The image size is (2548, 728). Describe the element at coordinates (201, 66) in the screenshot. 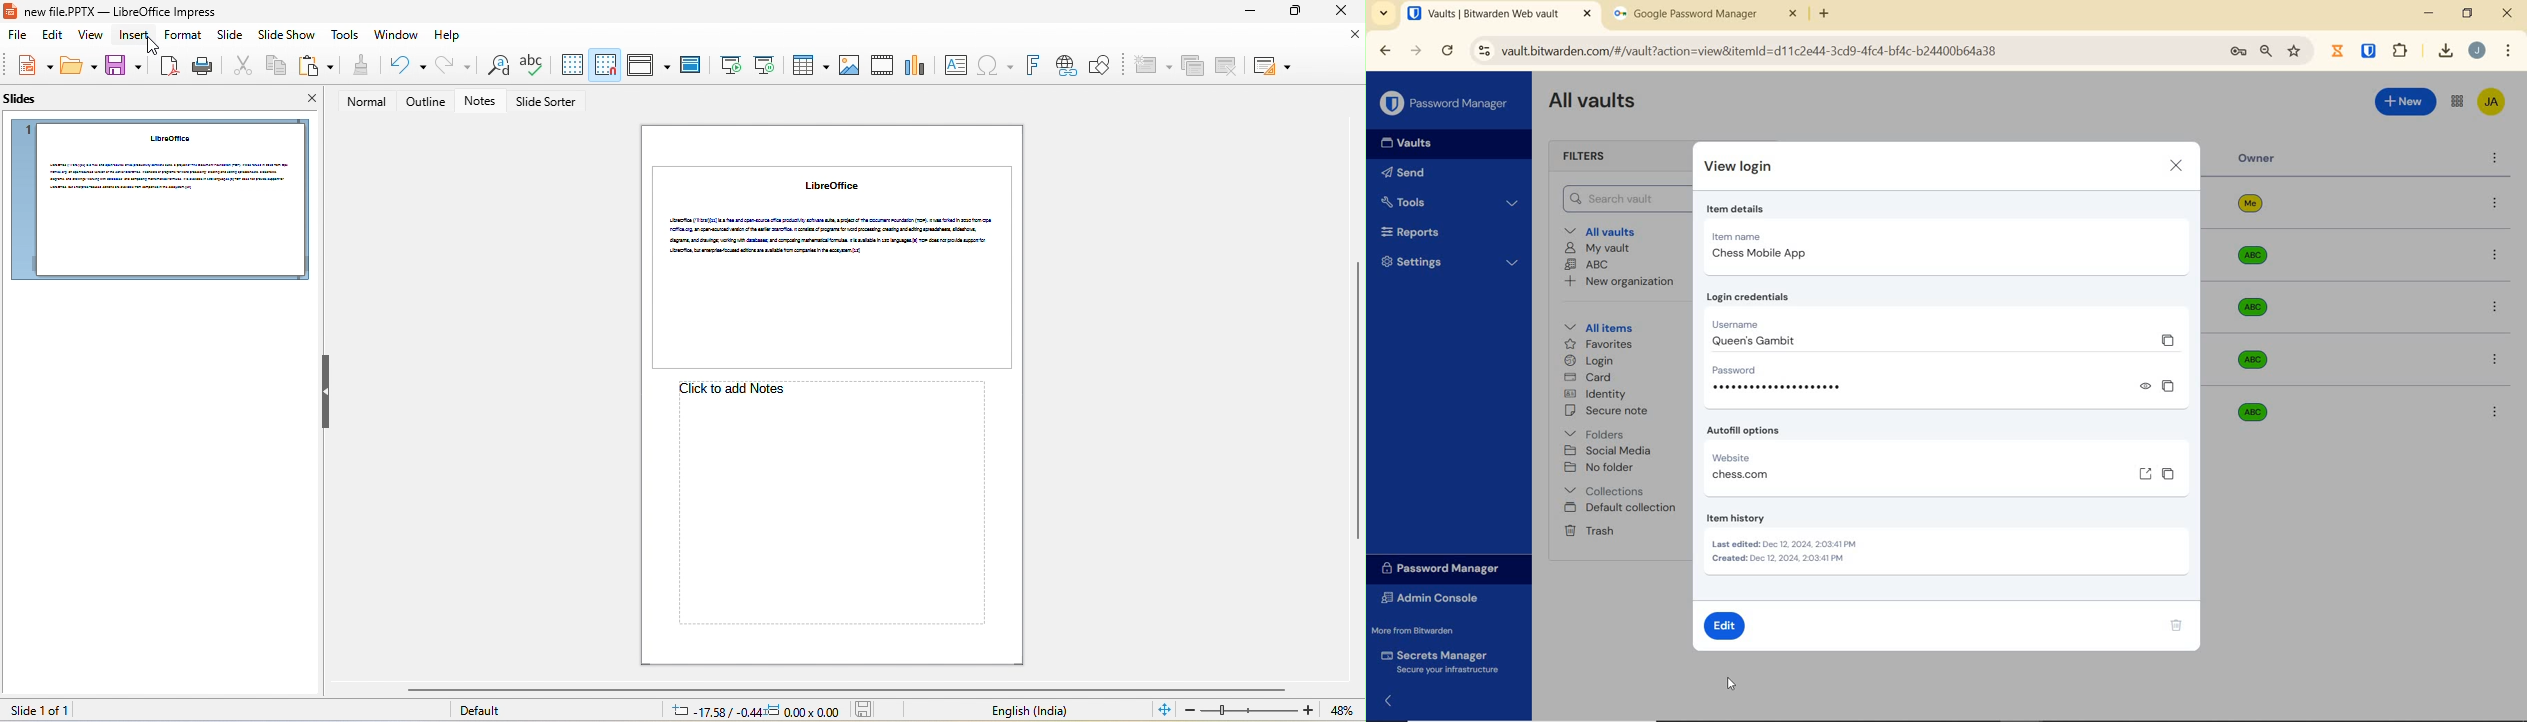

I see `print` at that location.